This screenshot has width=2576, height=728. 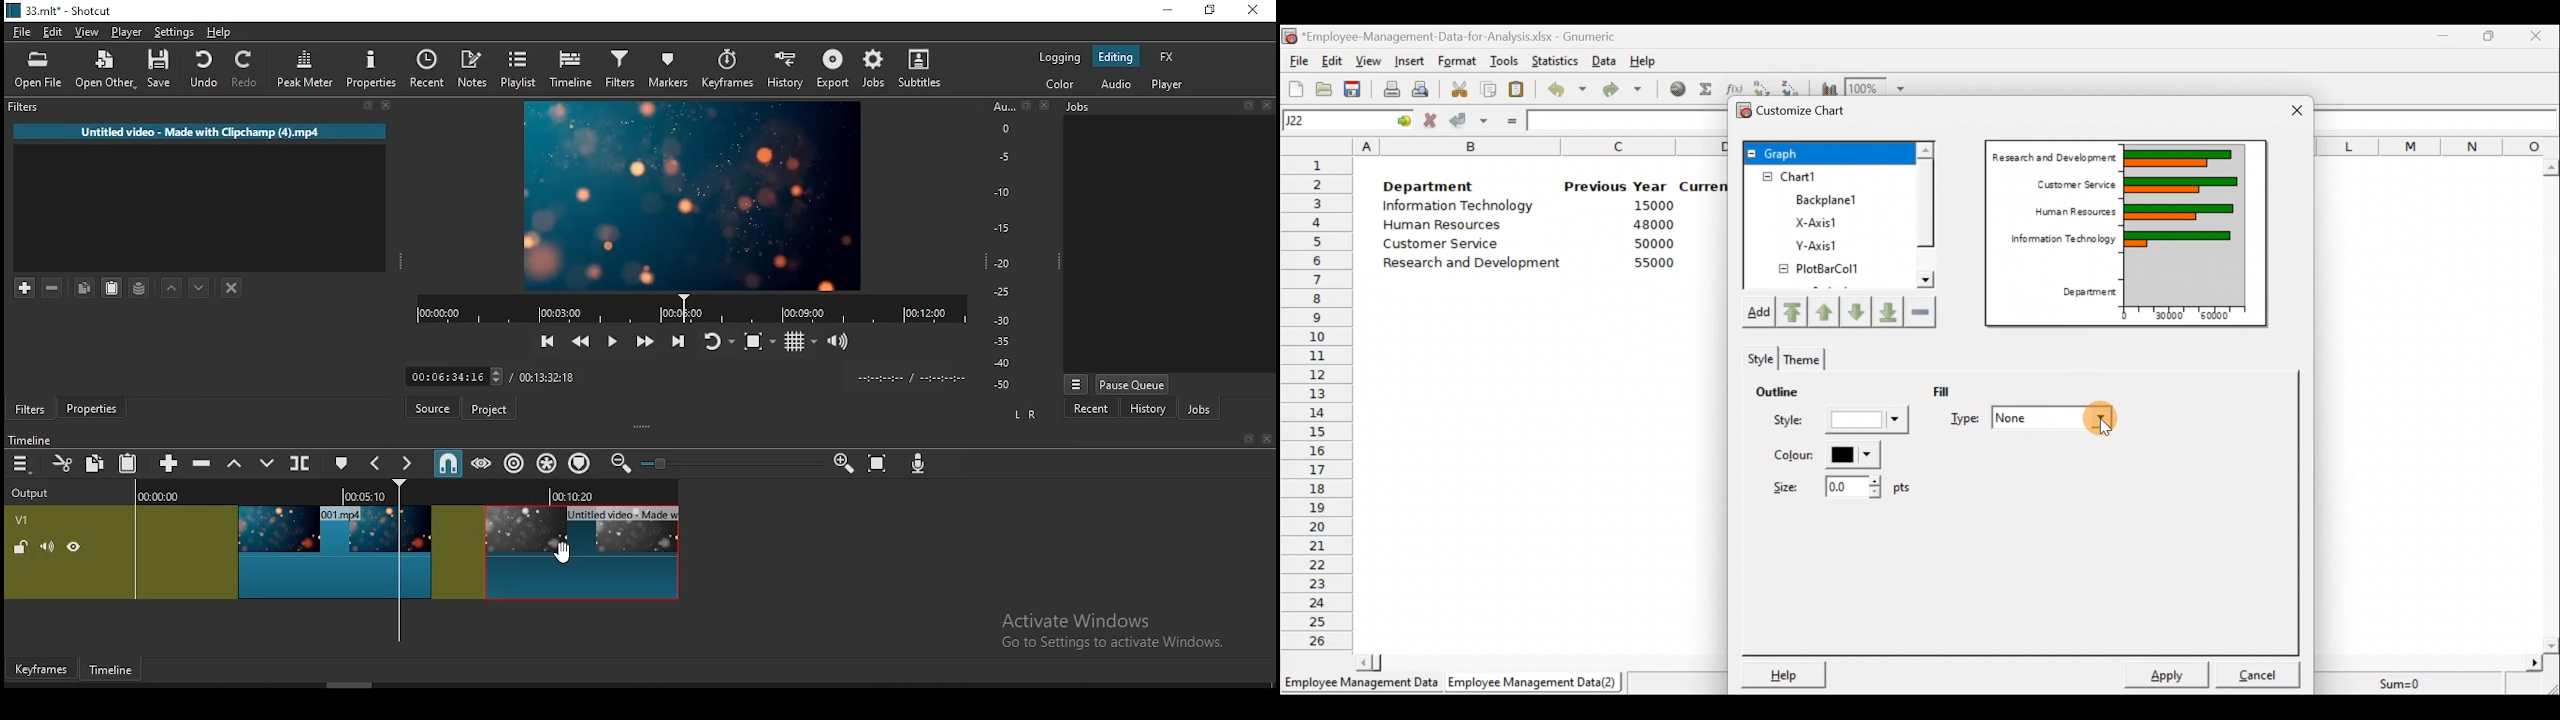 I want to click on fx, so click(x=1167, y=58).